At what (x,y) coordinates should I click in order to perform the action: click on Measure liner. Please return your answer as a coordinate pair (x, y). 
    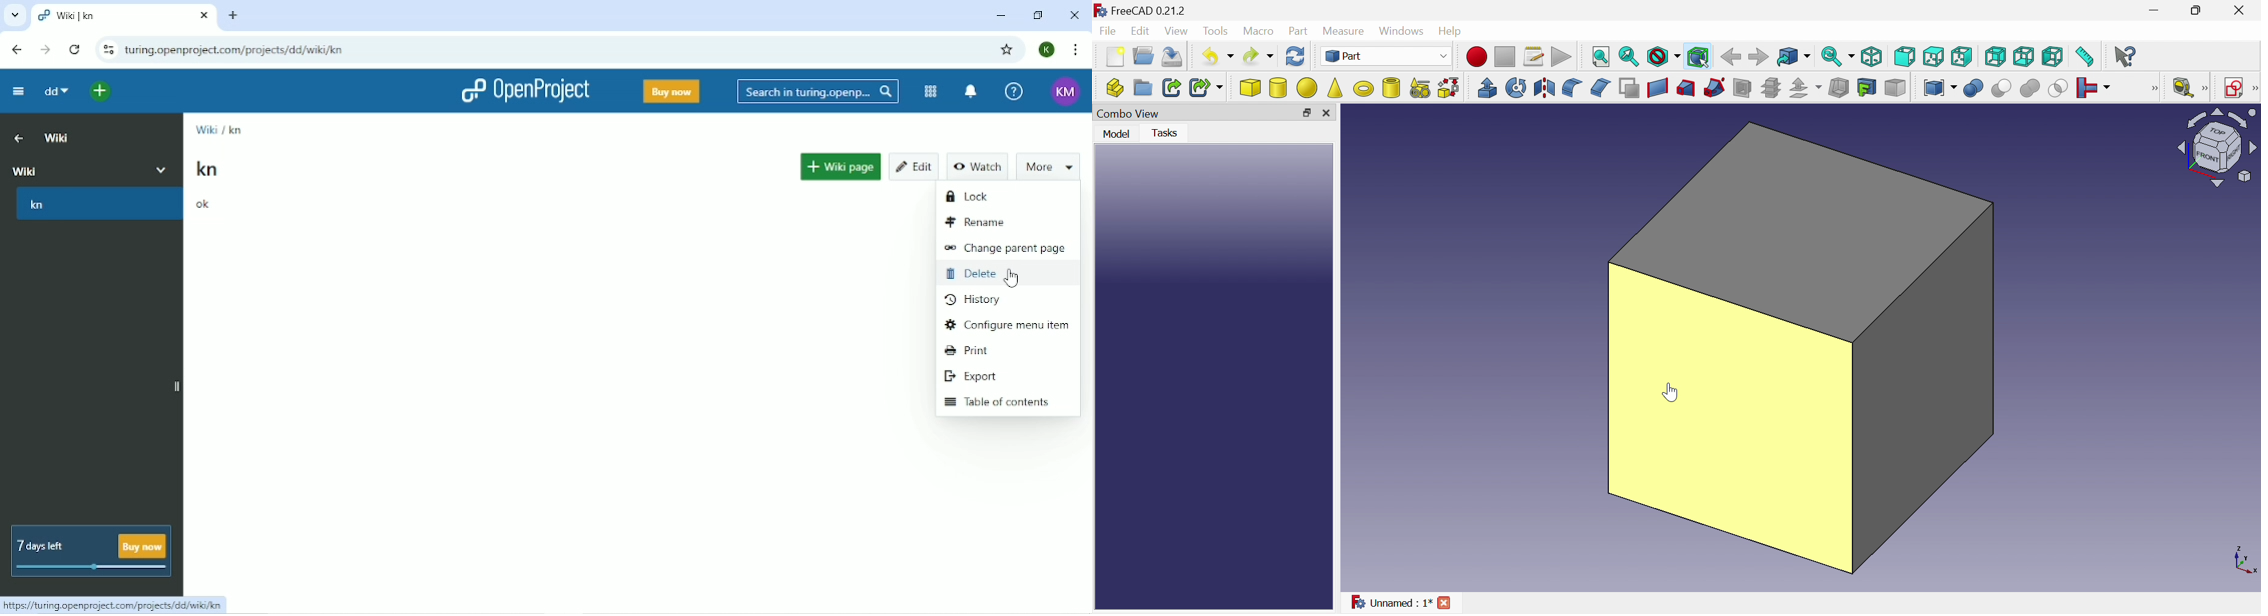
    Looking at the image, I should click on (2183, 88).